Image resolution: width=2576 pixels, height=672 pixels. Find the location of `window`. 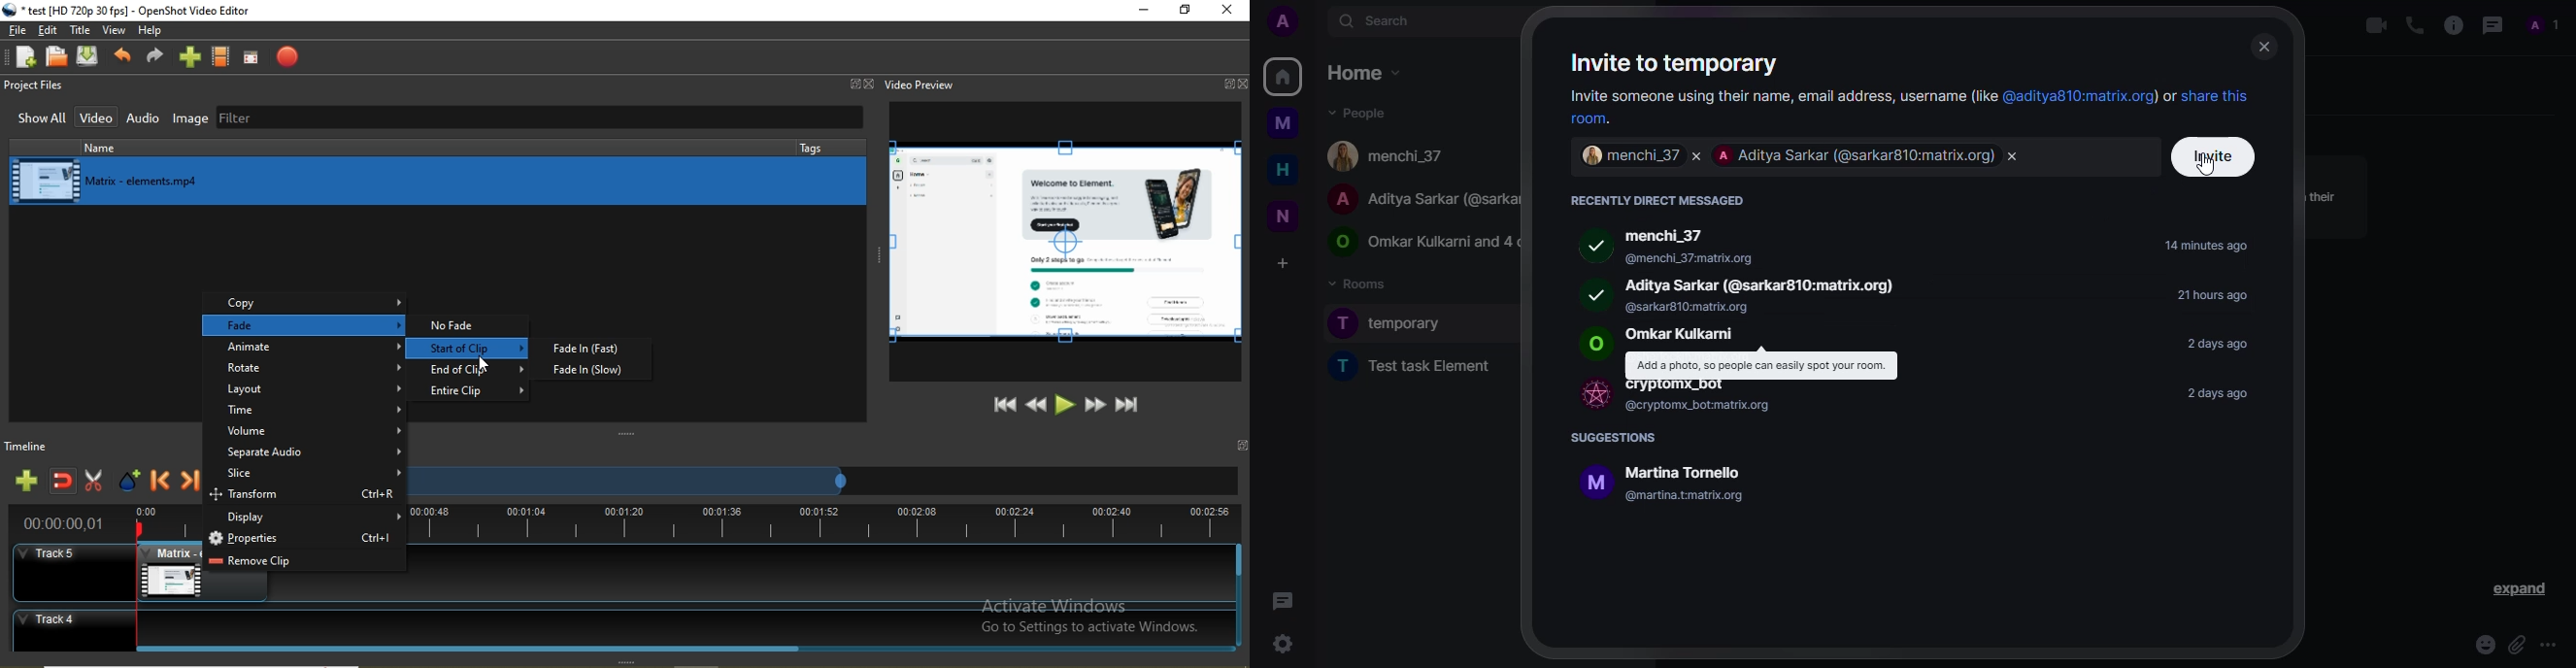

window is located at coordinates (1242, 446).